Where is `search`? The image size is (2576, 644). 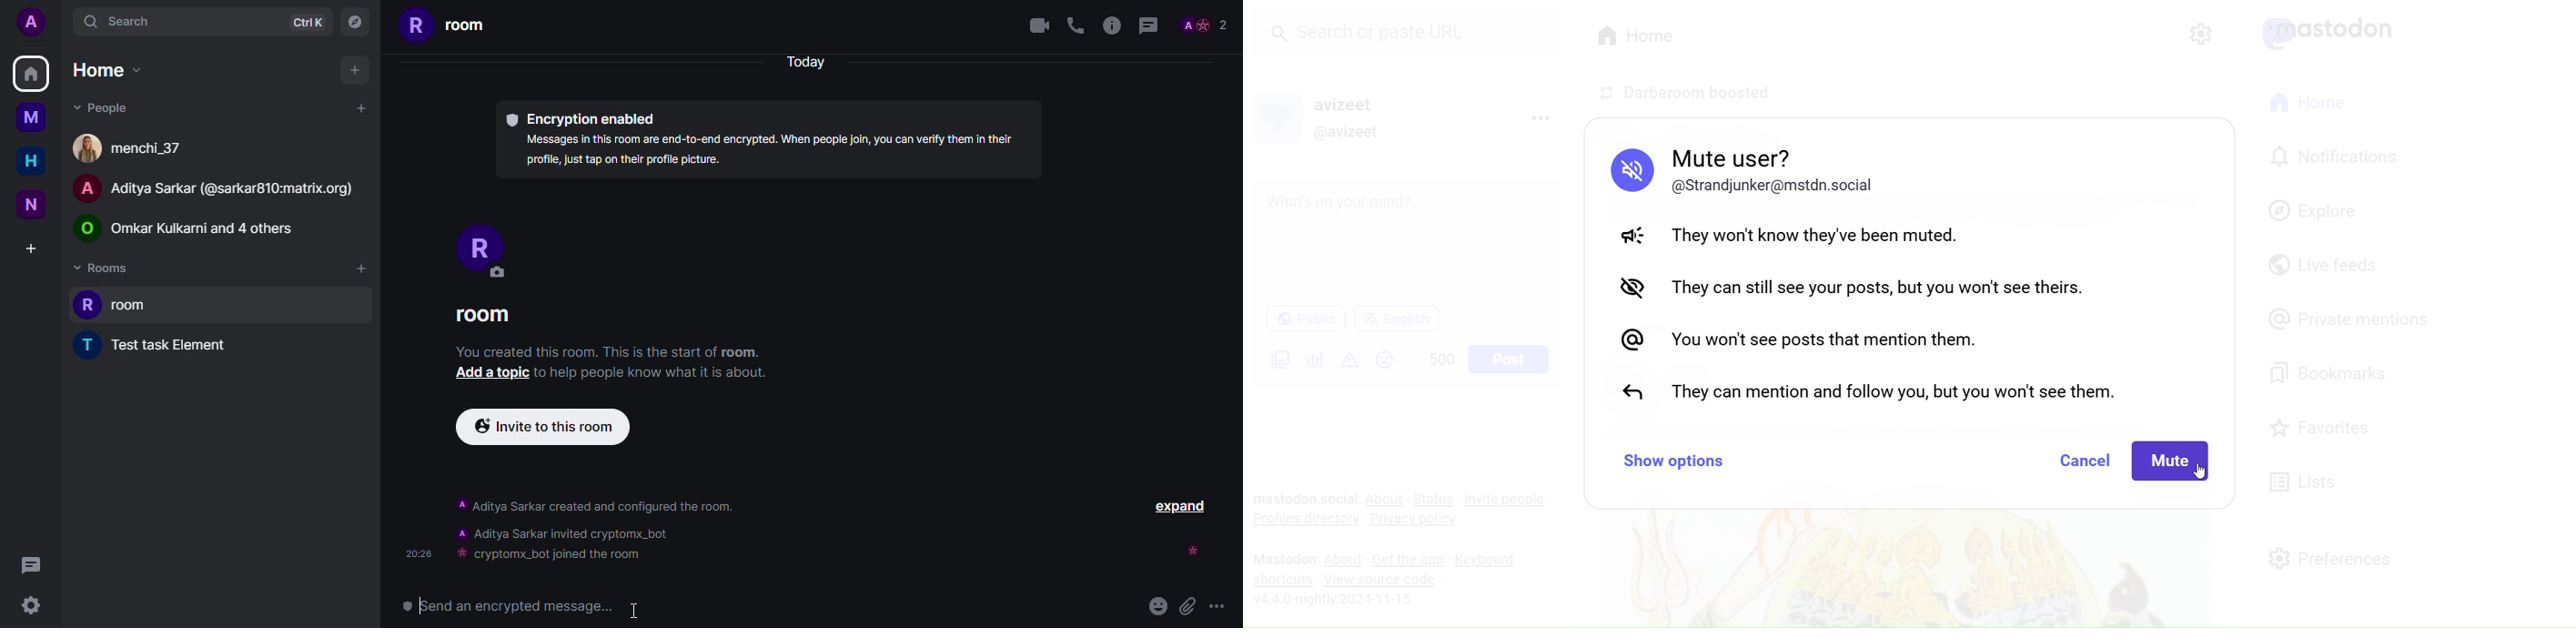
search is located at coordinates (119, 21).